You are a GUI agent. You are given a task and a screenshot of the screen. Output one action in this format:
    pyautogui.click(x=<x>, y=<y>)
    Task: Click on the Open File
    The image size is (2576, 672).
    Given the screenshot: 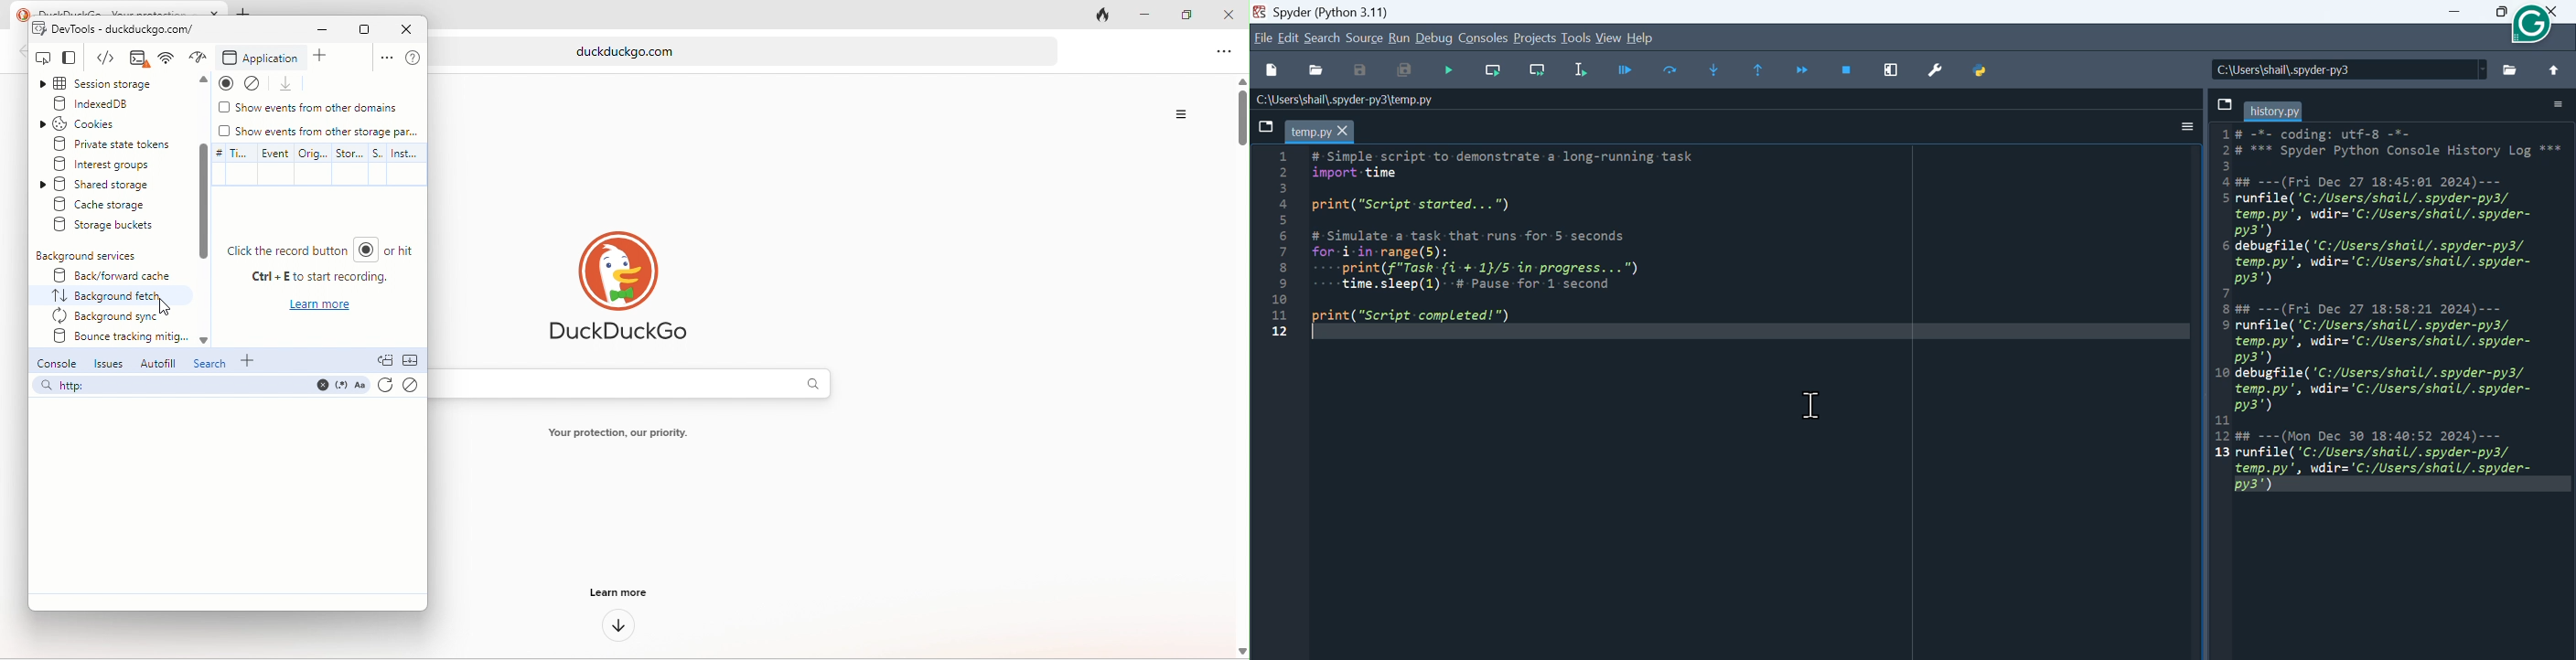 What is the action you would take?
    pyautogui.click(x=1317, y=73)
    